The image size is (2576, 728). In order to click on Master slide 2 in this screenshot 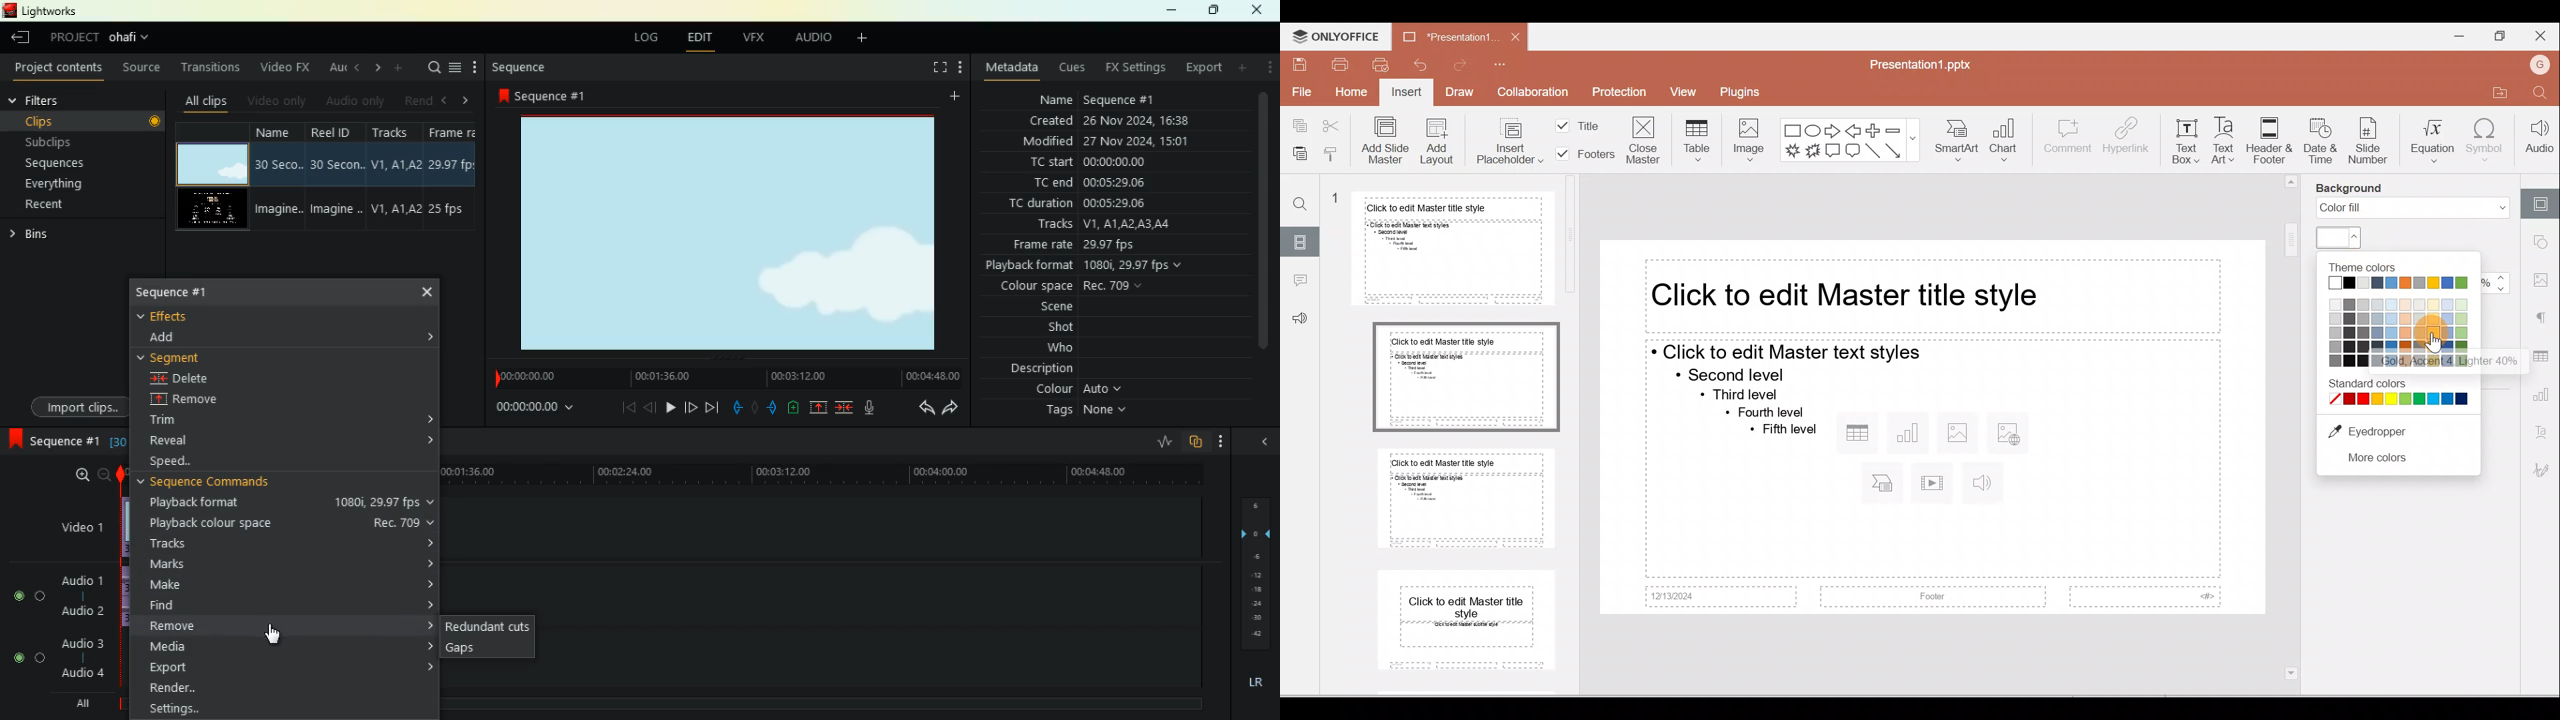, I will do `click(1467, 377)`.